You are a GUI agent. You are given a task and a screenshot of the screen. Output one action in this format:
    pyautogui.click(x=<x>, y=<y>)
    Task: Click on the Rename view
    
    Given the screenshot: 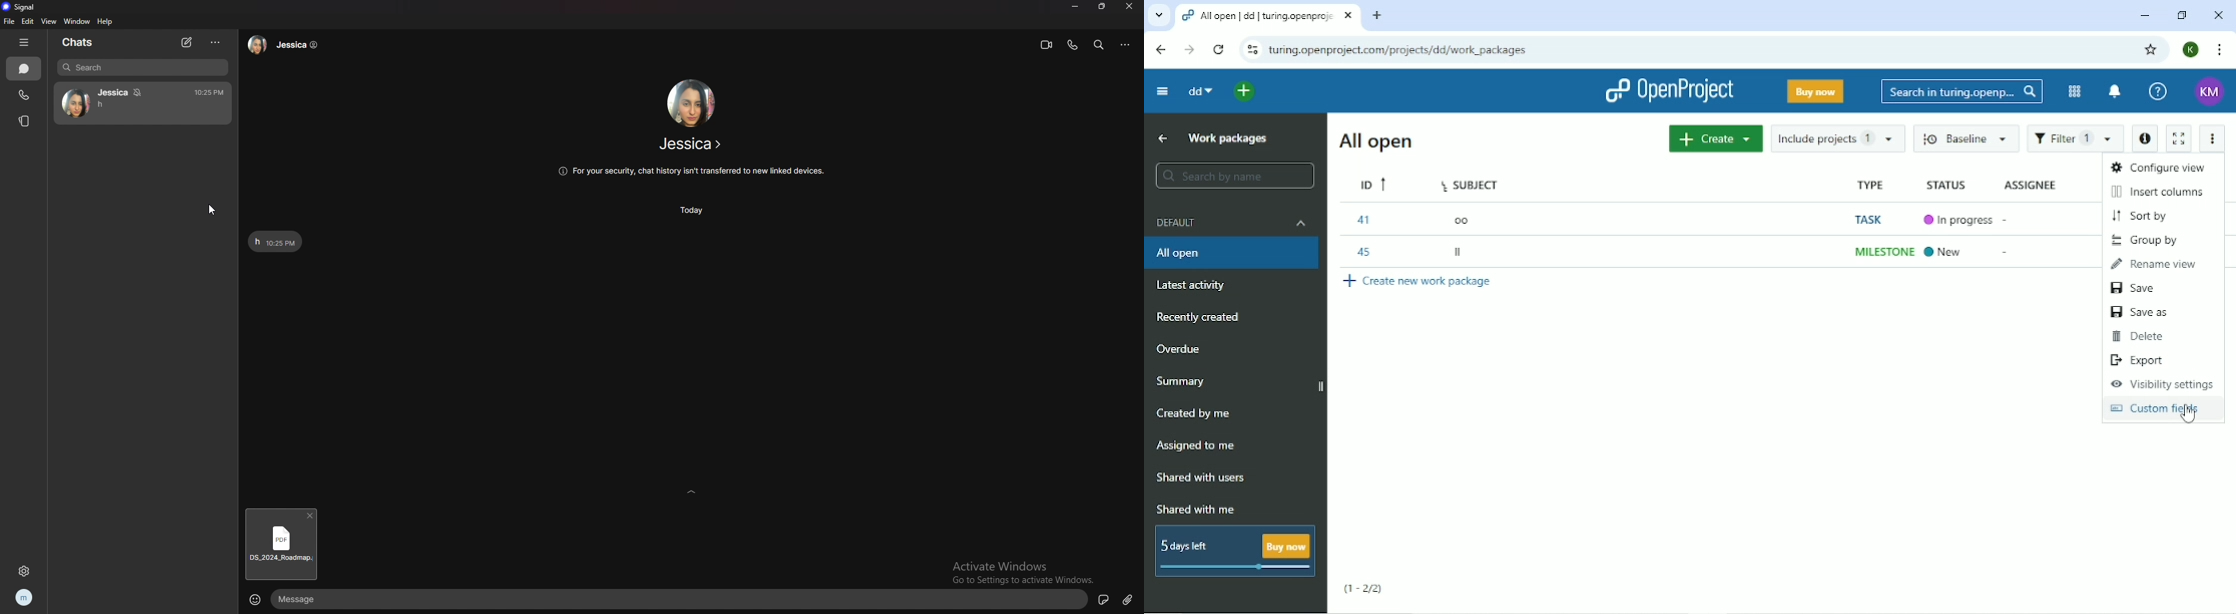 What is the action you would take?
    pyautogui.click(x=2158, y=264)
    